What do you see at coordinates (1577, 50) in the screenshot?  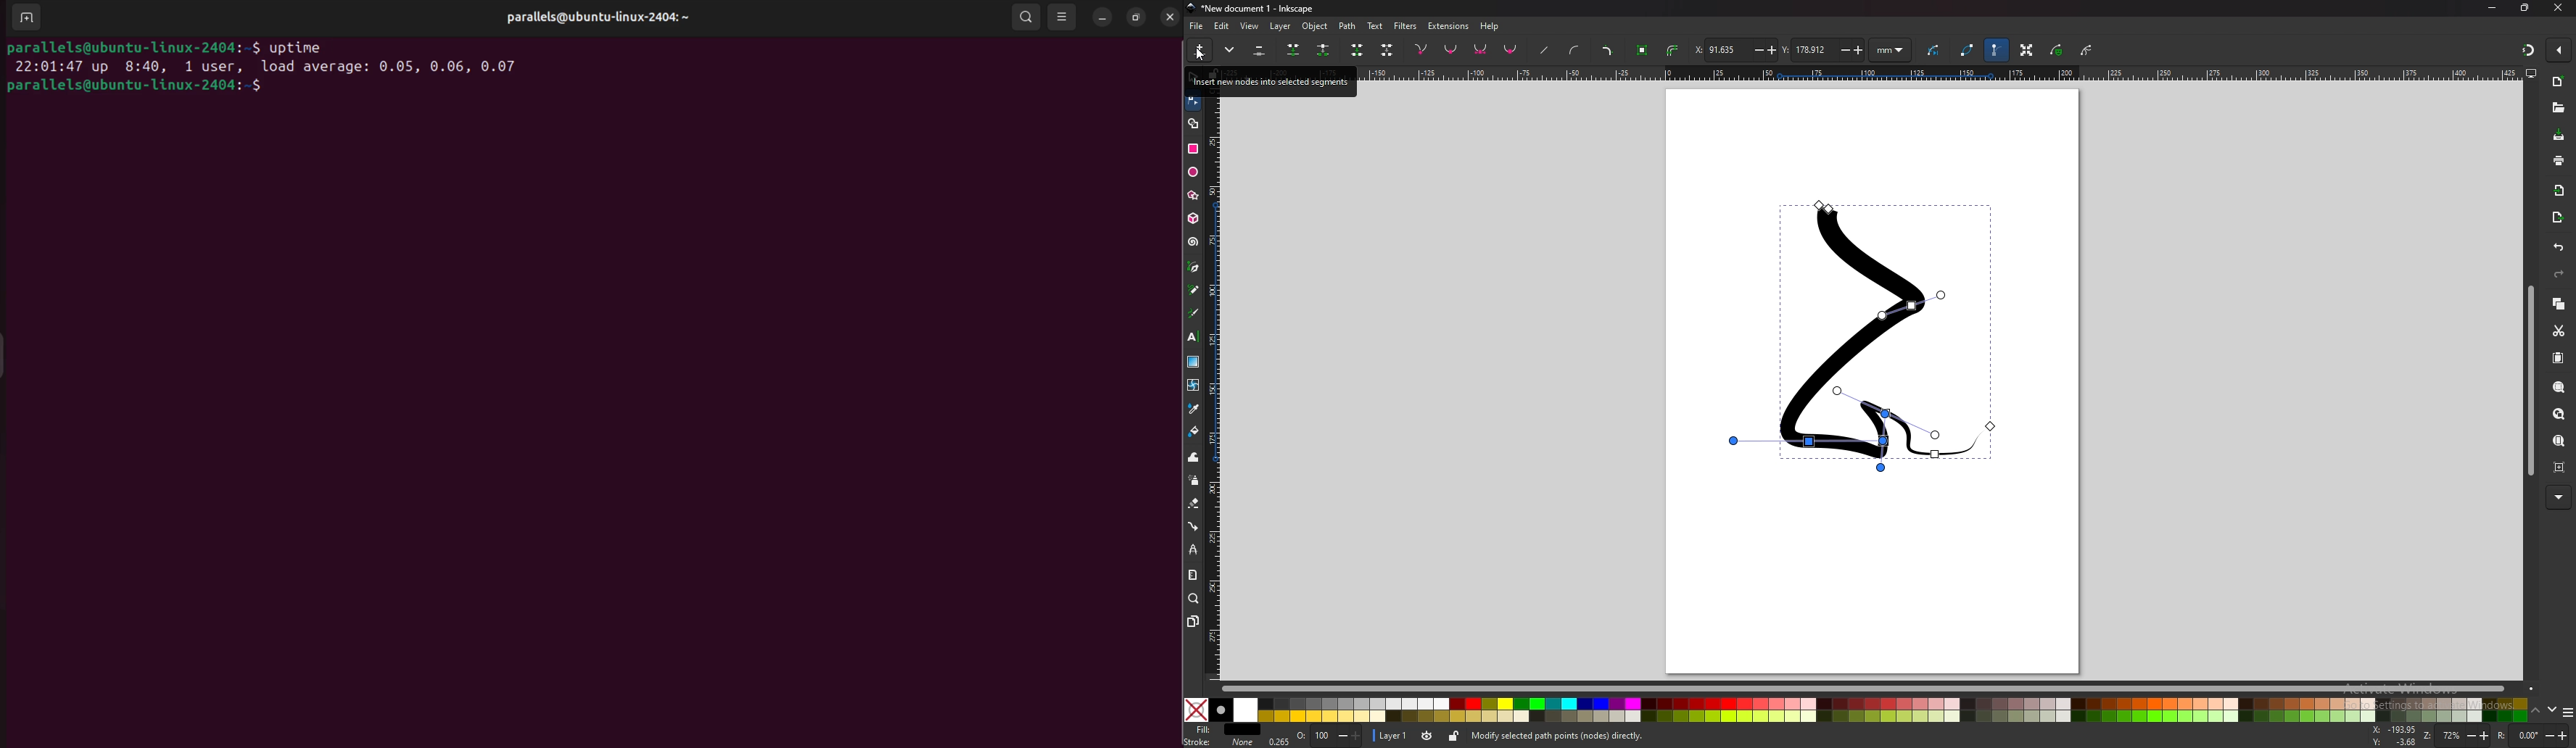 I see `add curve handles` at bounding box center [1577, 50].